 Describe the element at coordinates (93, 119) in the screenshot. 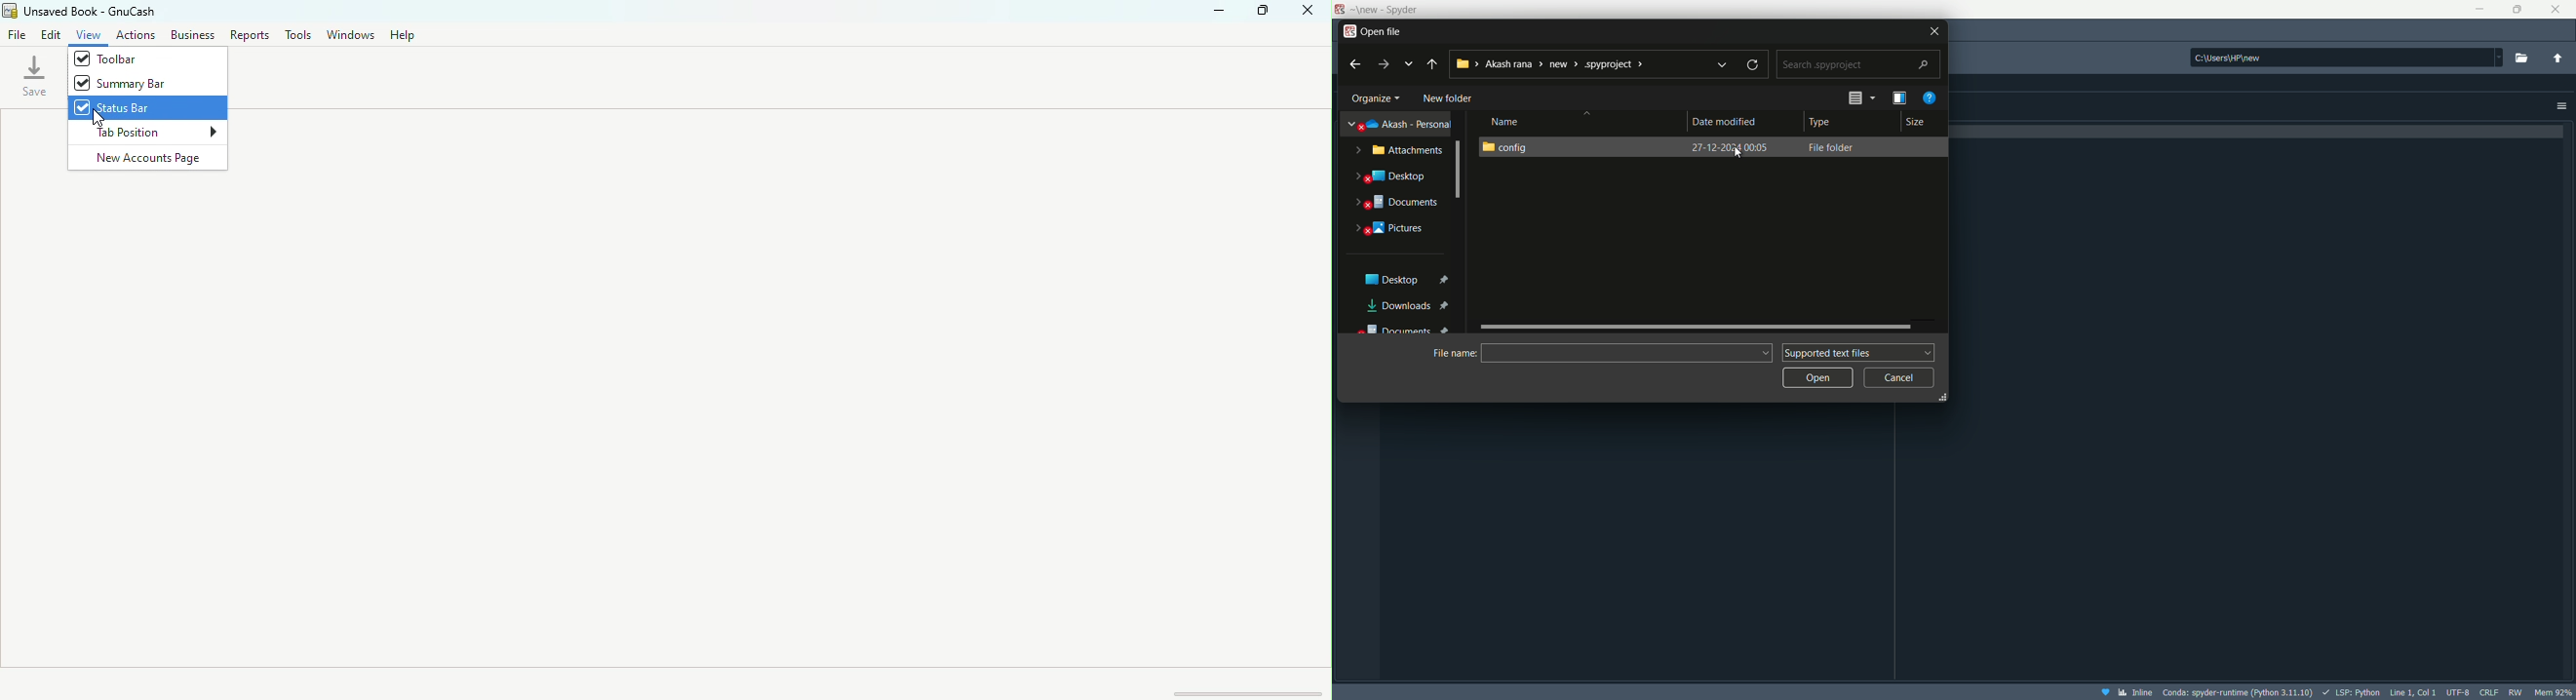

I see `cursor` at that location.